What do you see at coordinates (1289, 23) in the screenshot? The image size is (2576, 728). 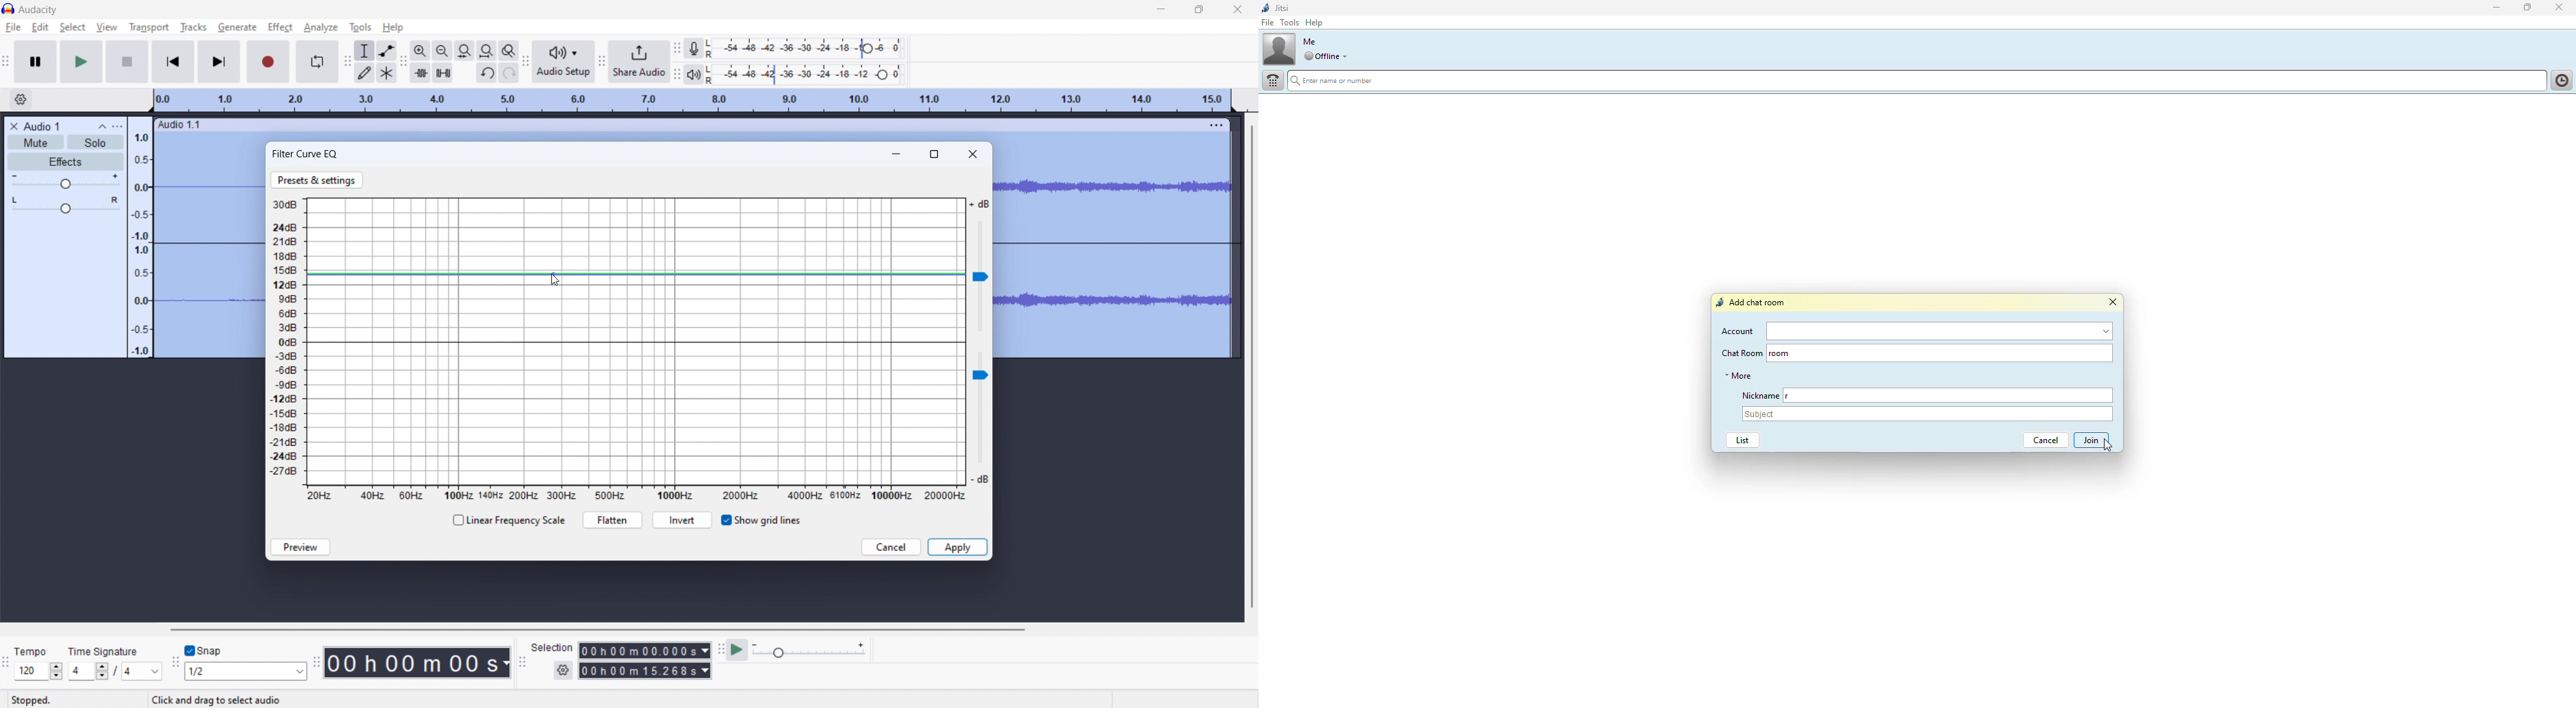 I see `tools` at bounding box center [1289, 23].